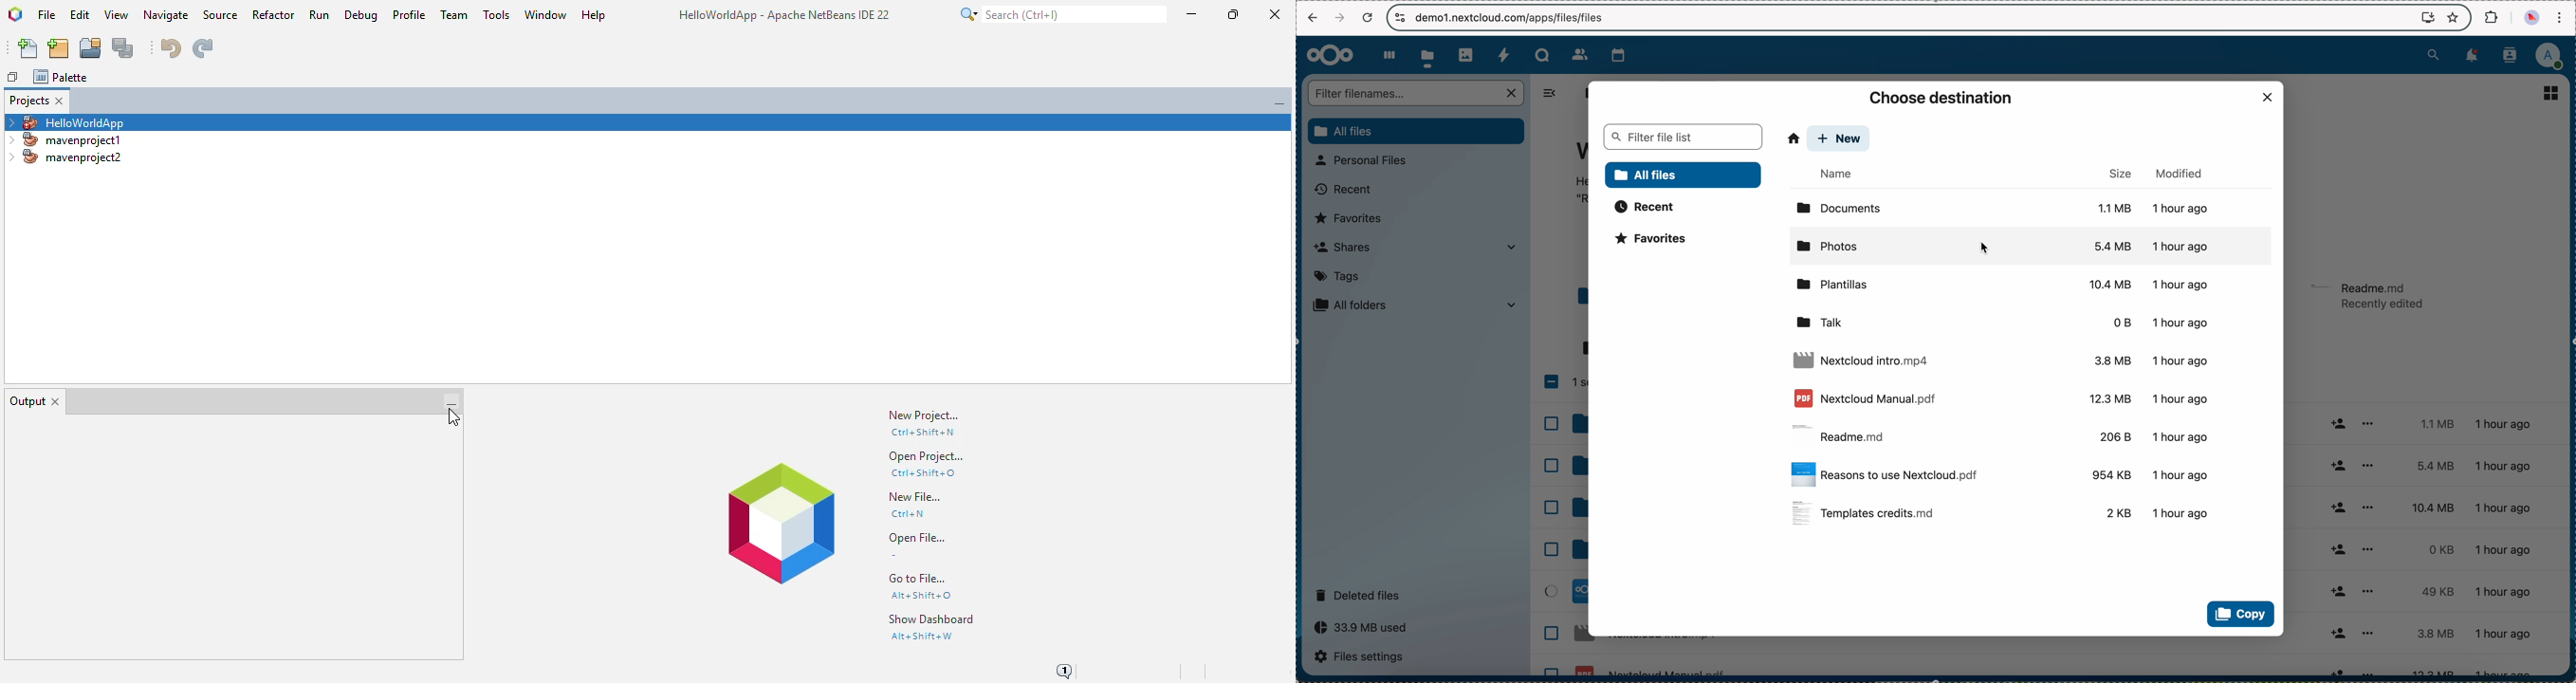 The width and height of the screenshot is (2576, 700). Describe the element at coordinates (1352, 218) in the screenshot. I see `favorites` at that location.